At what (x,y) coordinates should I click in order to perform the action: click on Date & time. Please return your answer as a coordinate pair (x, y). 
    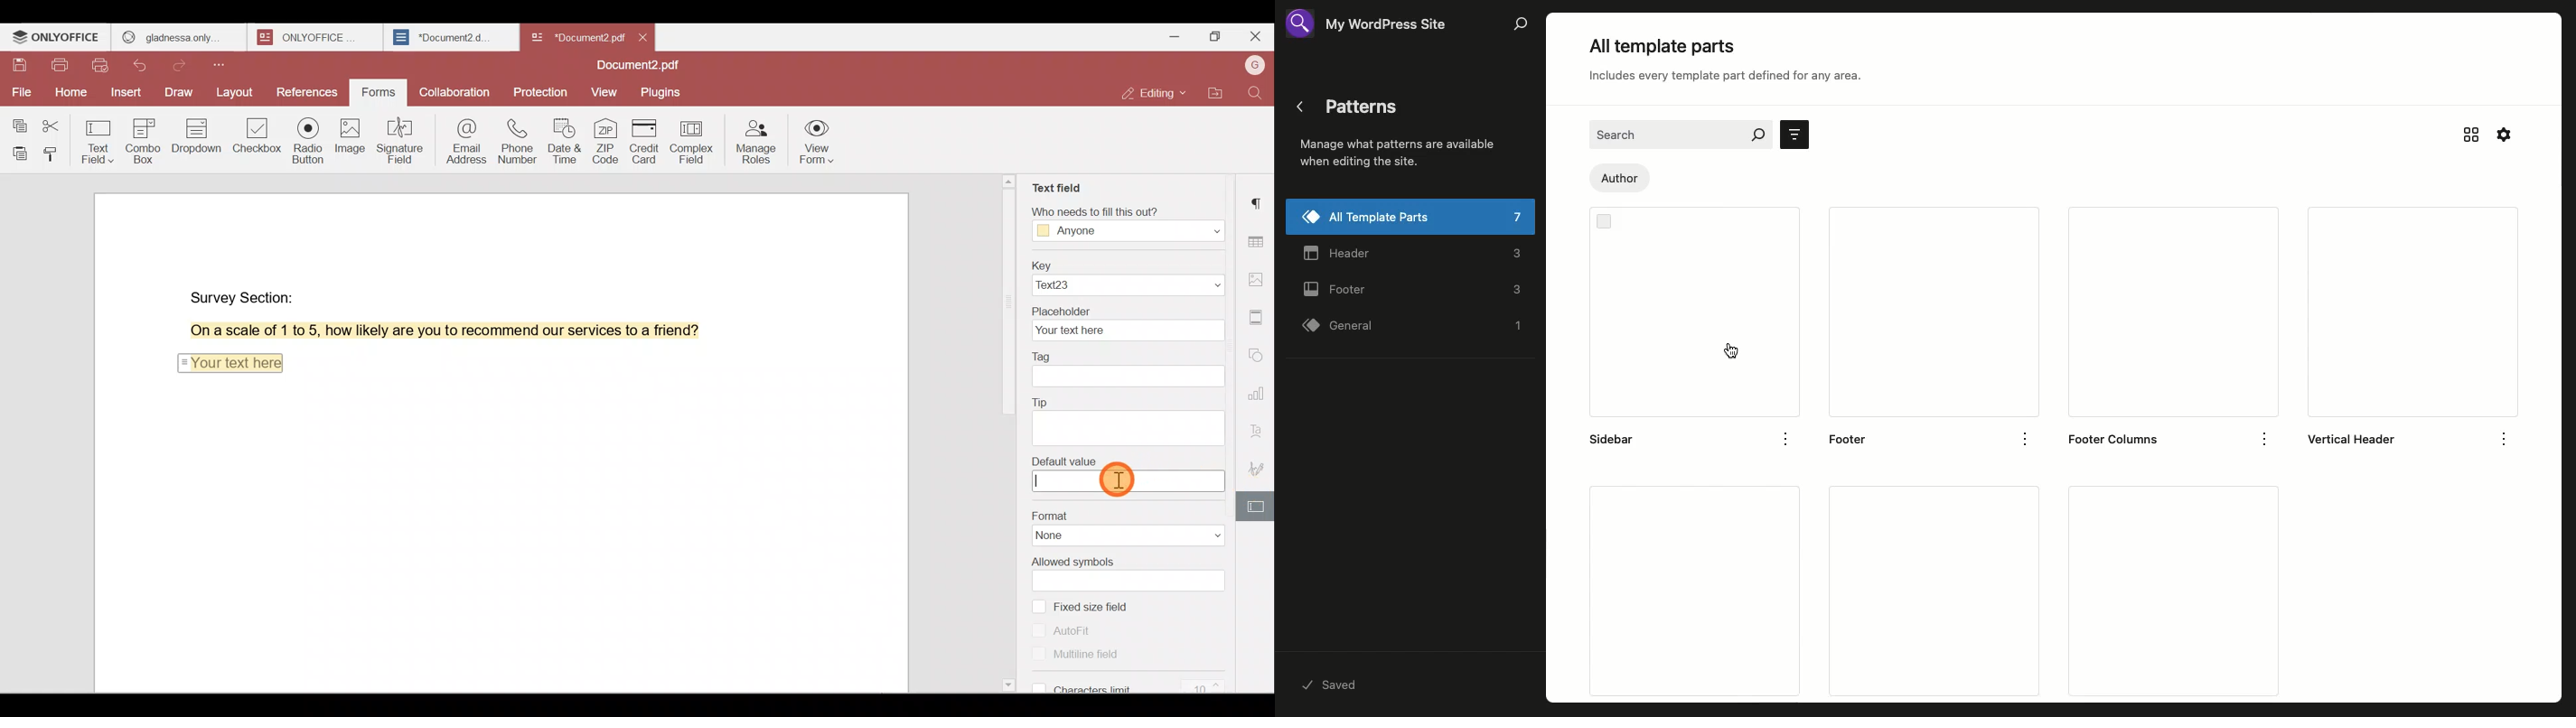
    Looking at the image, I should click on (563, 137).